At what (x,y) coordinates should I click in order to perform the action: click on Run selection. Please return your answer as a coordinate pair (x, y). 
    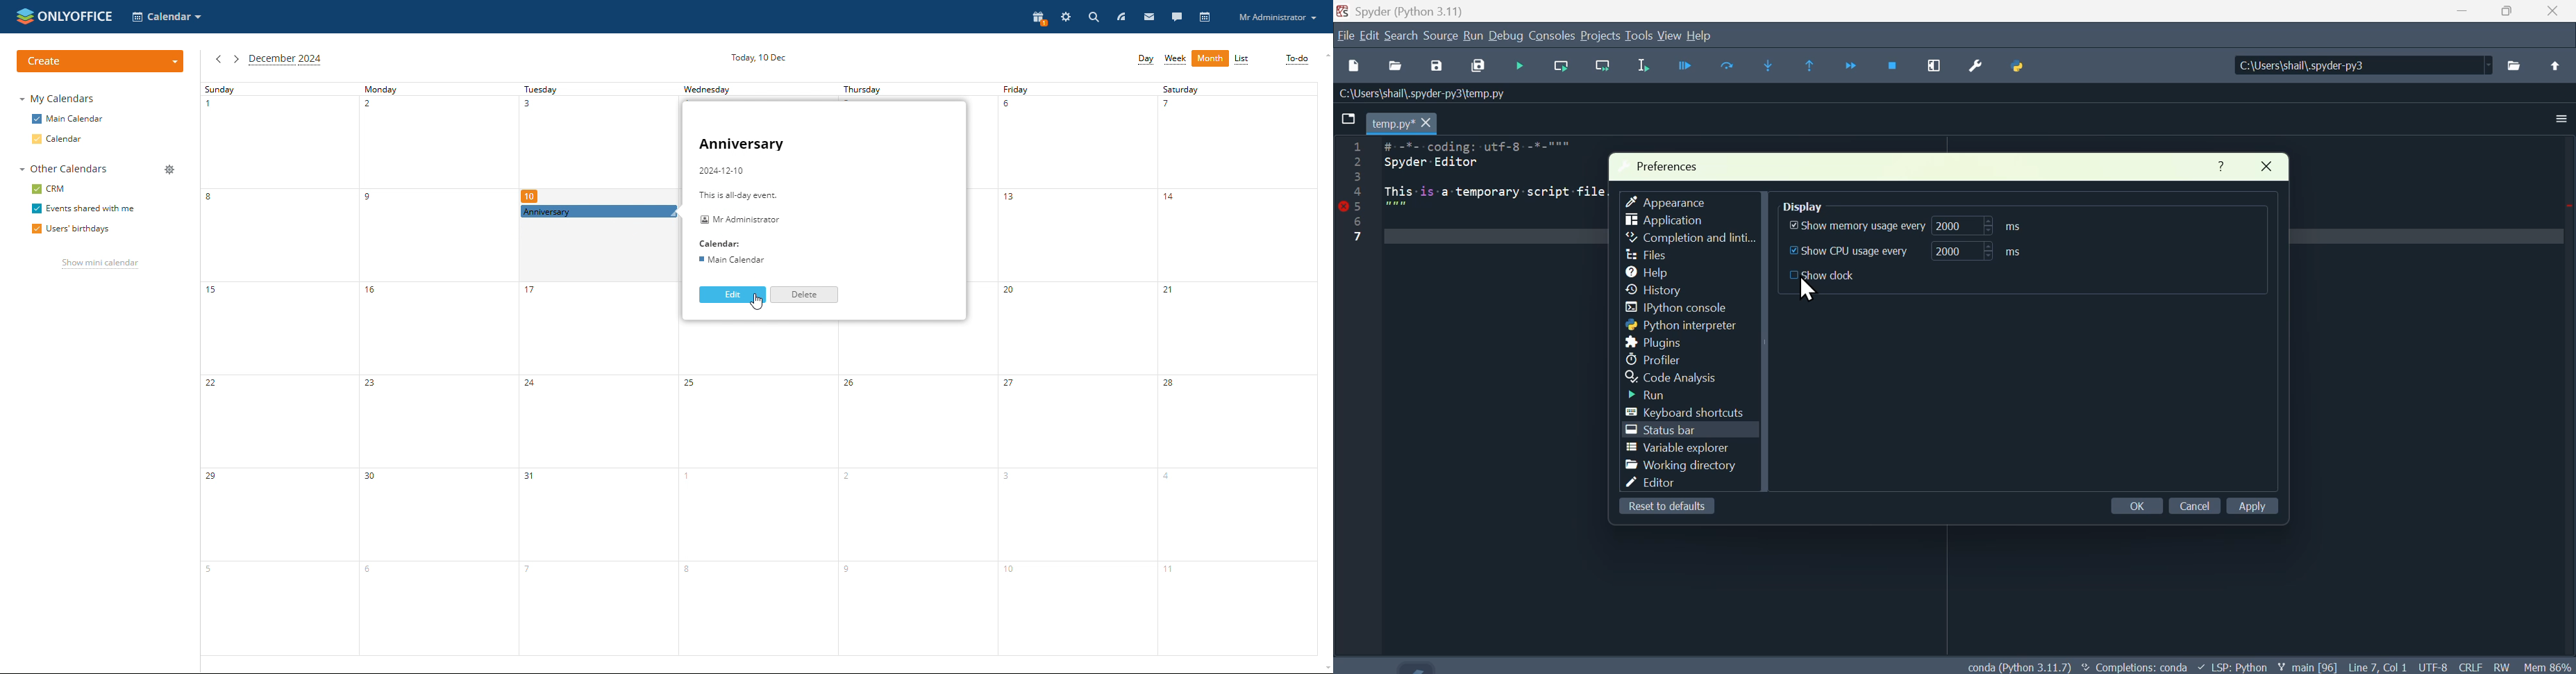
    Looking at the image, I should click on (1645, 68).